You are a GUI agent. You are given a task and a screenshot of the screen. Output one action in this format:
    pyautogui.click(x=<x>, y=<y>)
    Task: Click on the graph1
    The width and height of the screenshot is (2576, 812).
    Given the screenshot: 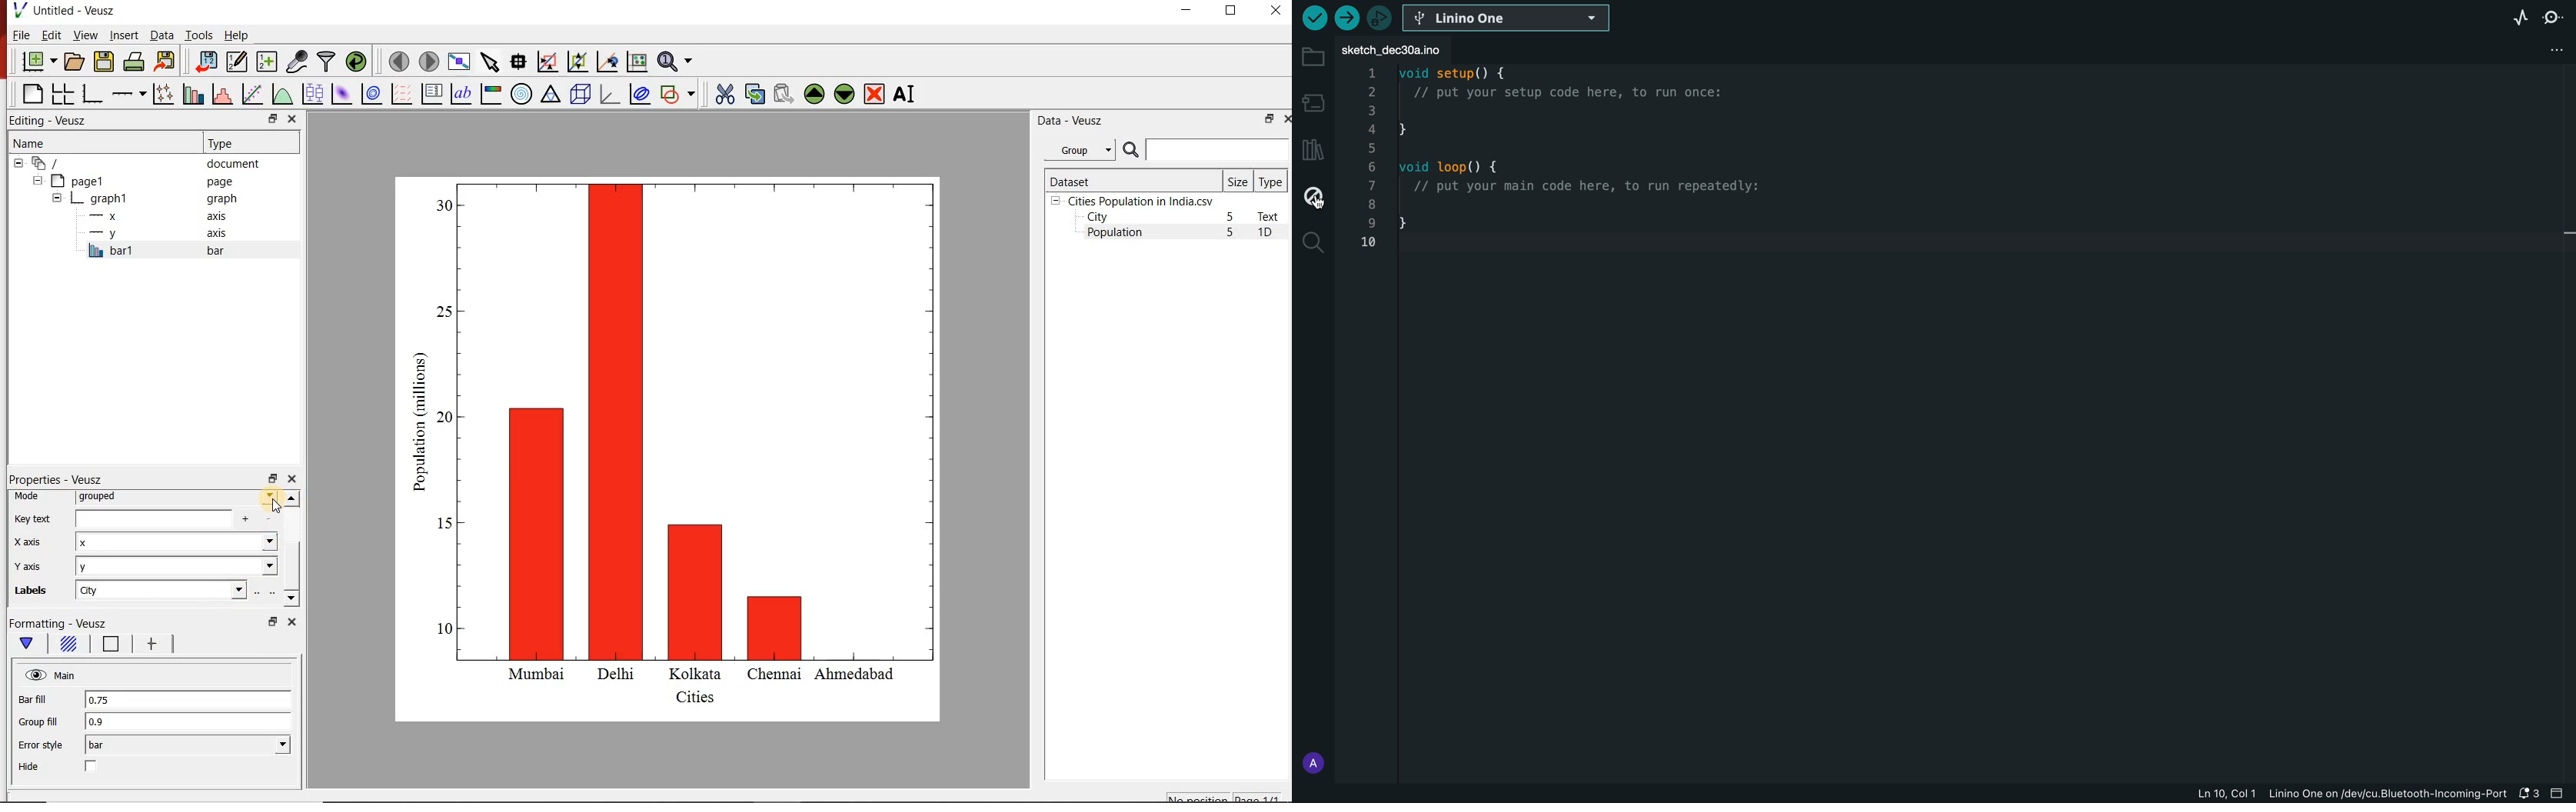 What is the action you would take?
    pyautogui.click(x=687, y=445)
    